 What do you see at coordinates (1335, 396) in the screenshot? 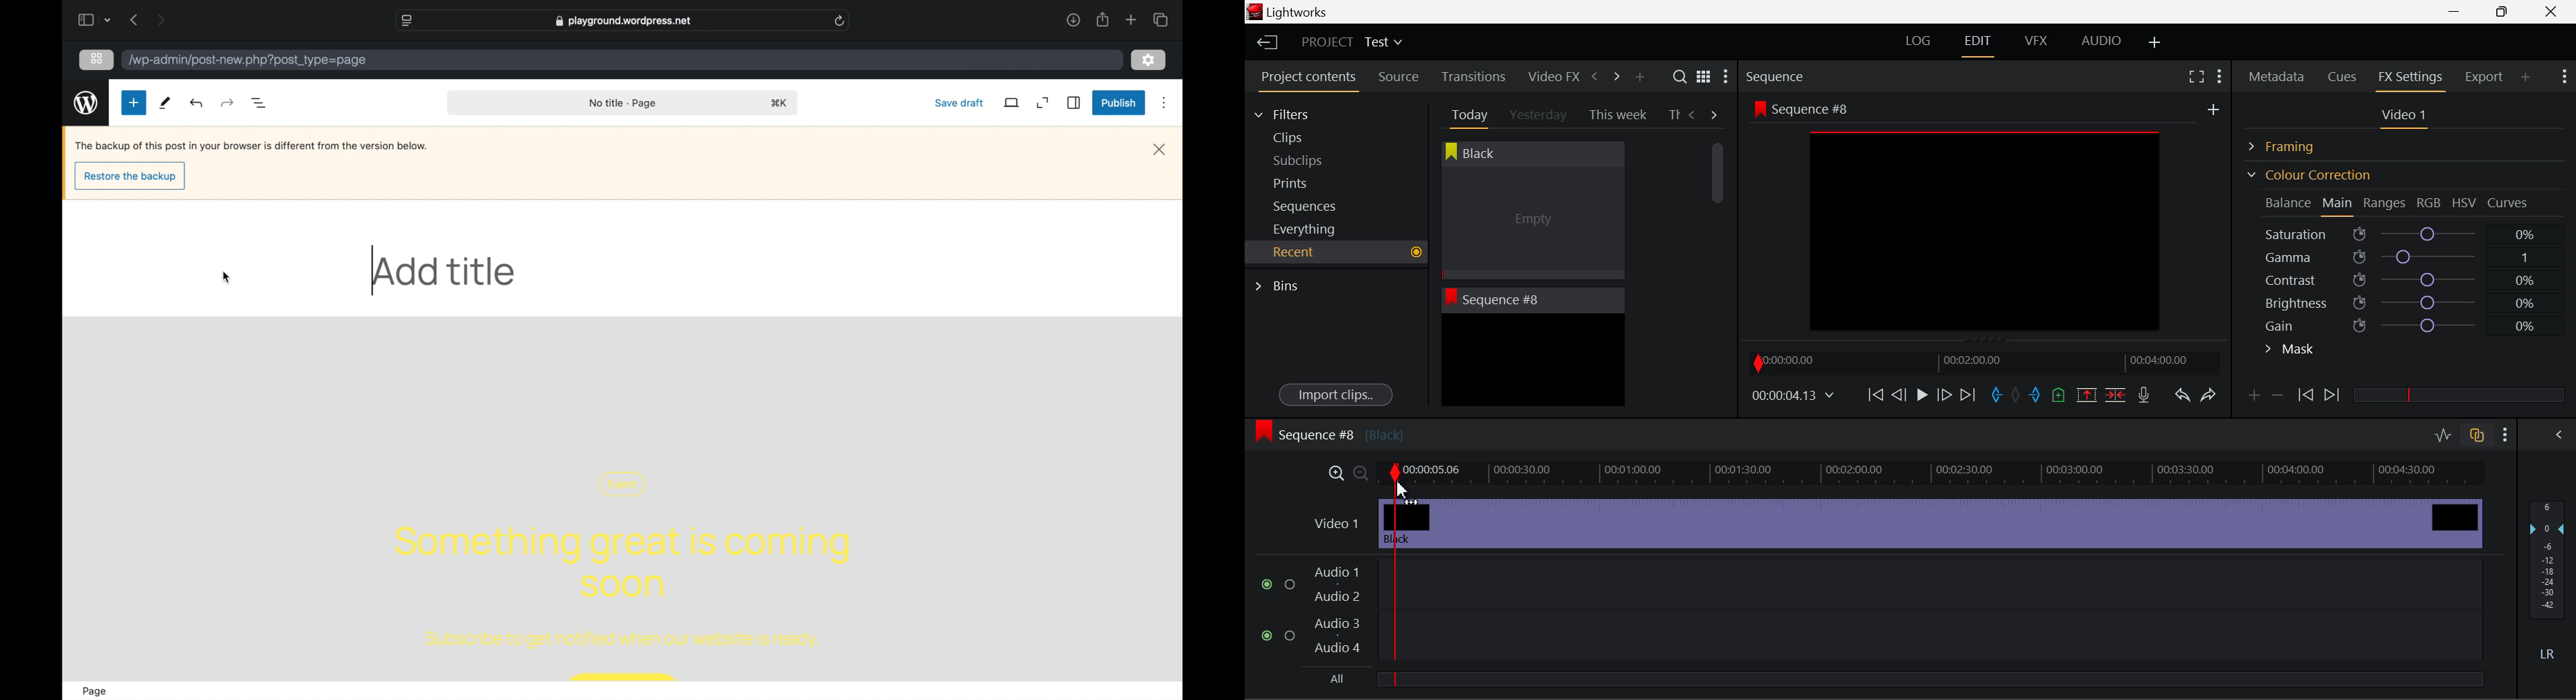
I see `Import clips` at bounding box center [1335, 396].